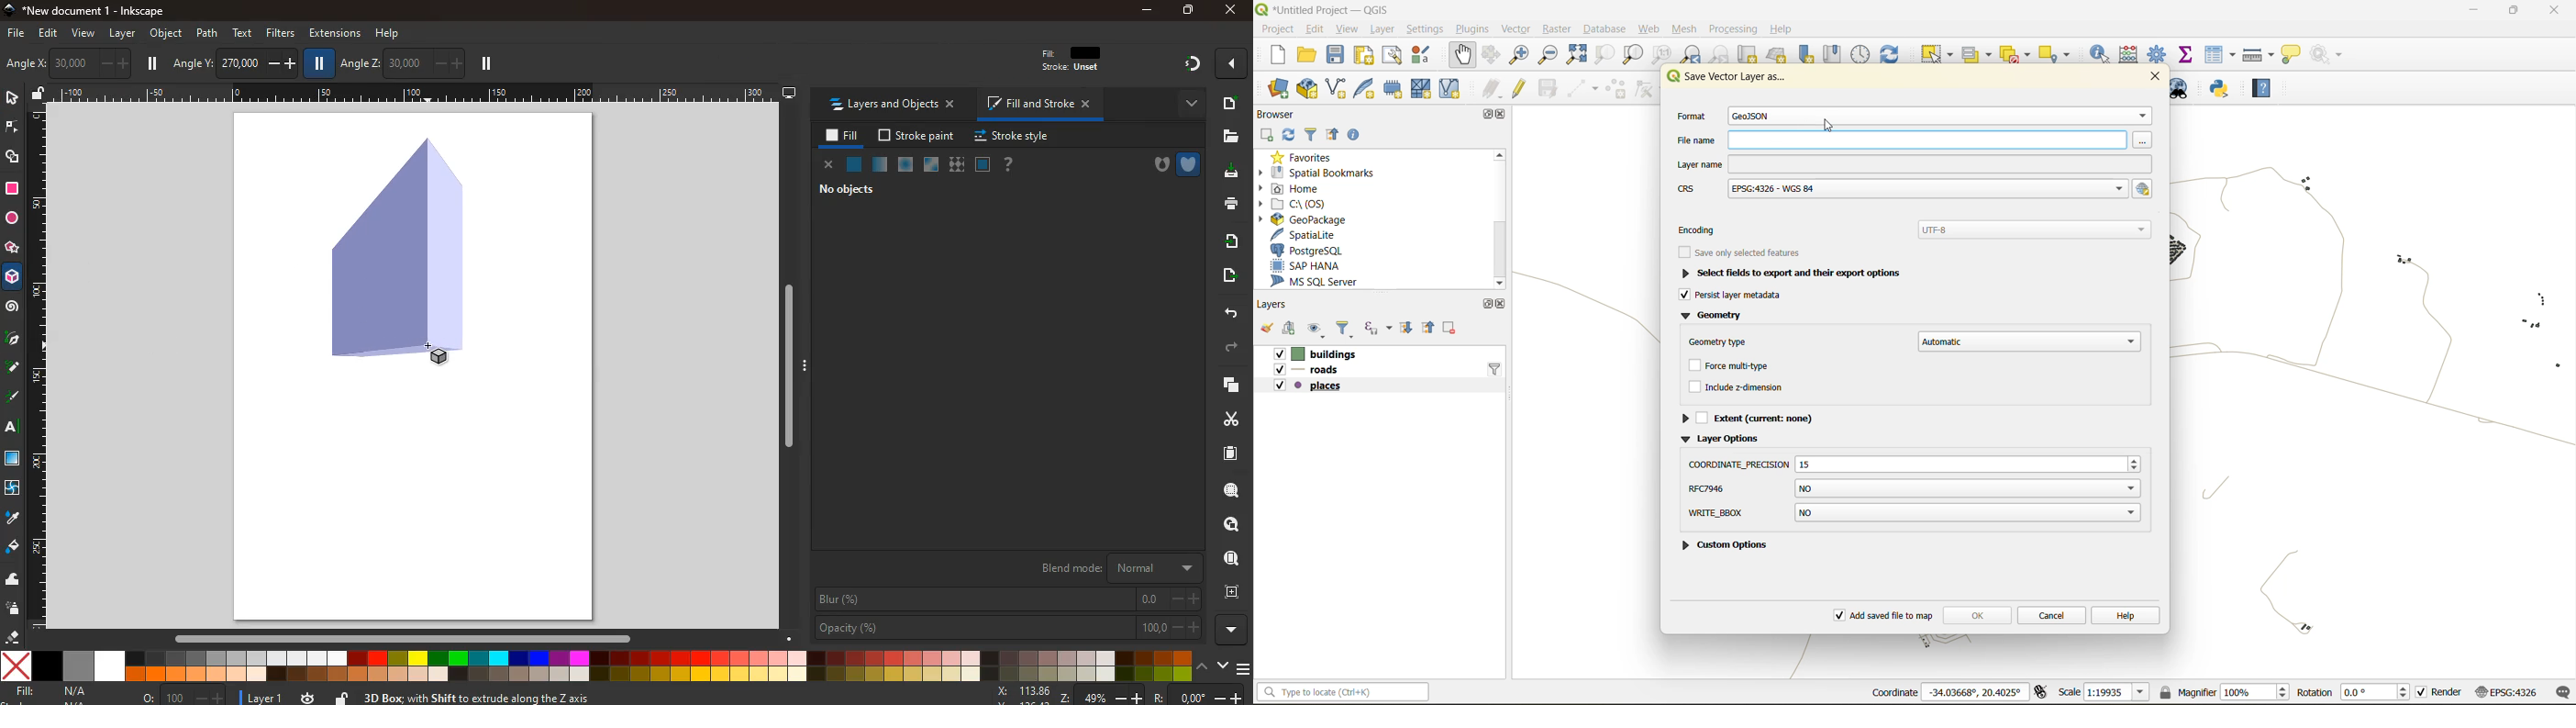  Describe the element at coordinates (166, 33) in the screenshot. I see `object` at that location.